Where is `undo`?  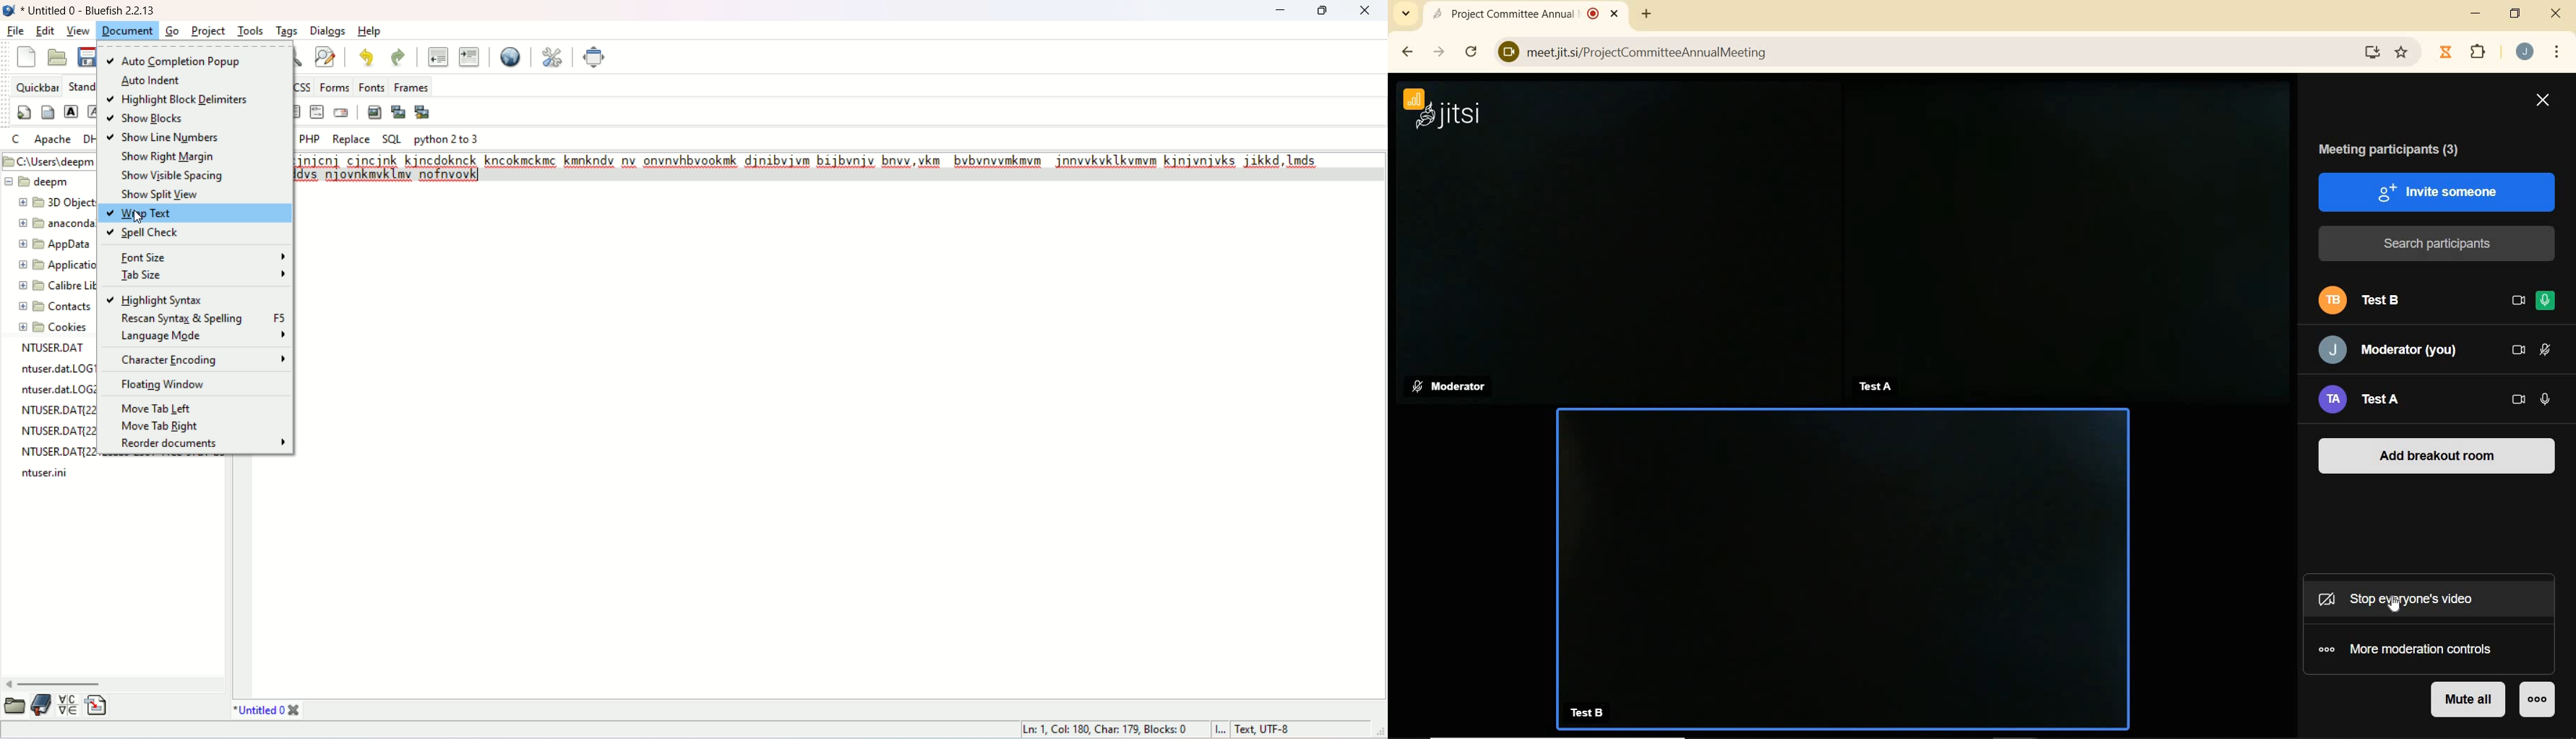
undo is located at coordinates (361, 59).